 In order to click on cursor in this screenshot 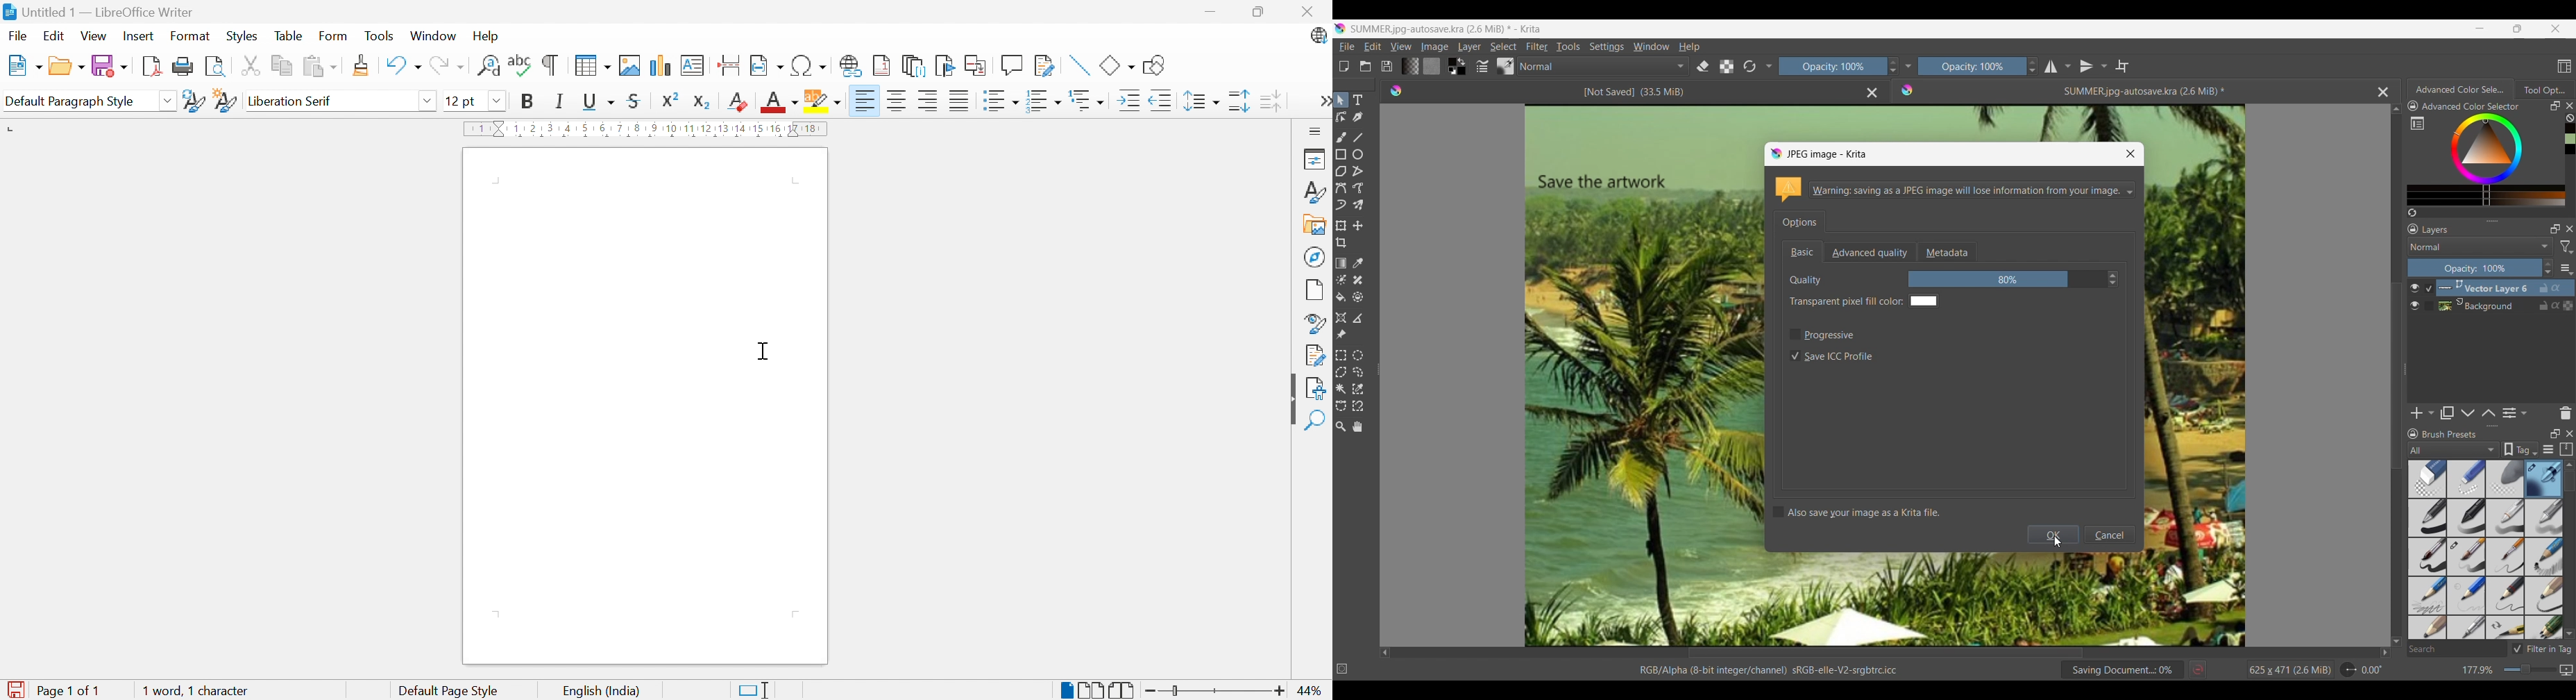, I will do `click(2059, 540)`.